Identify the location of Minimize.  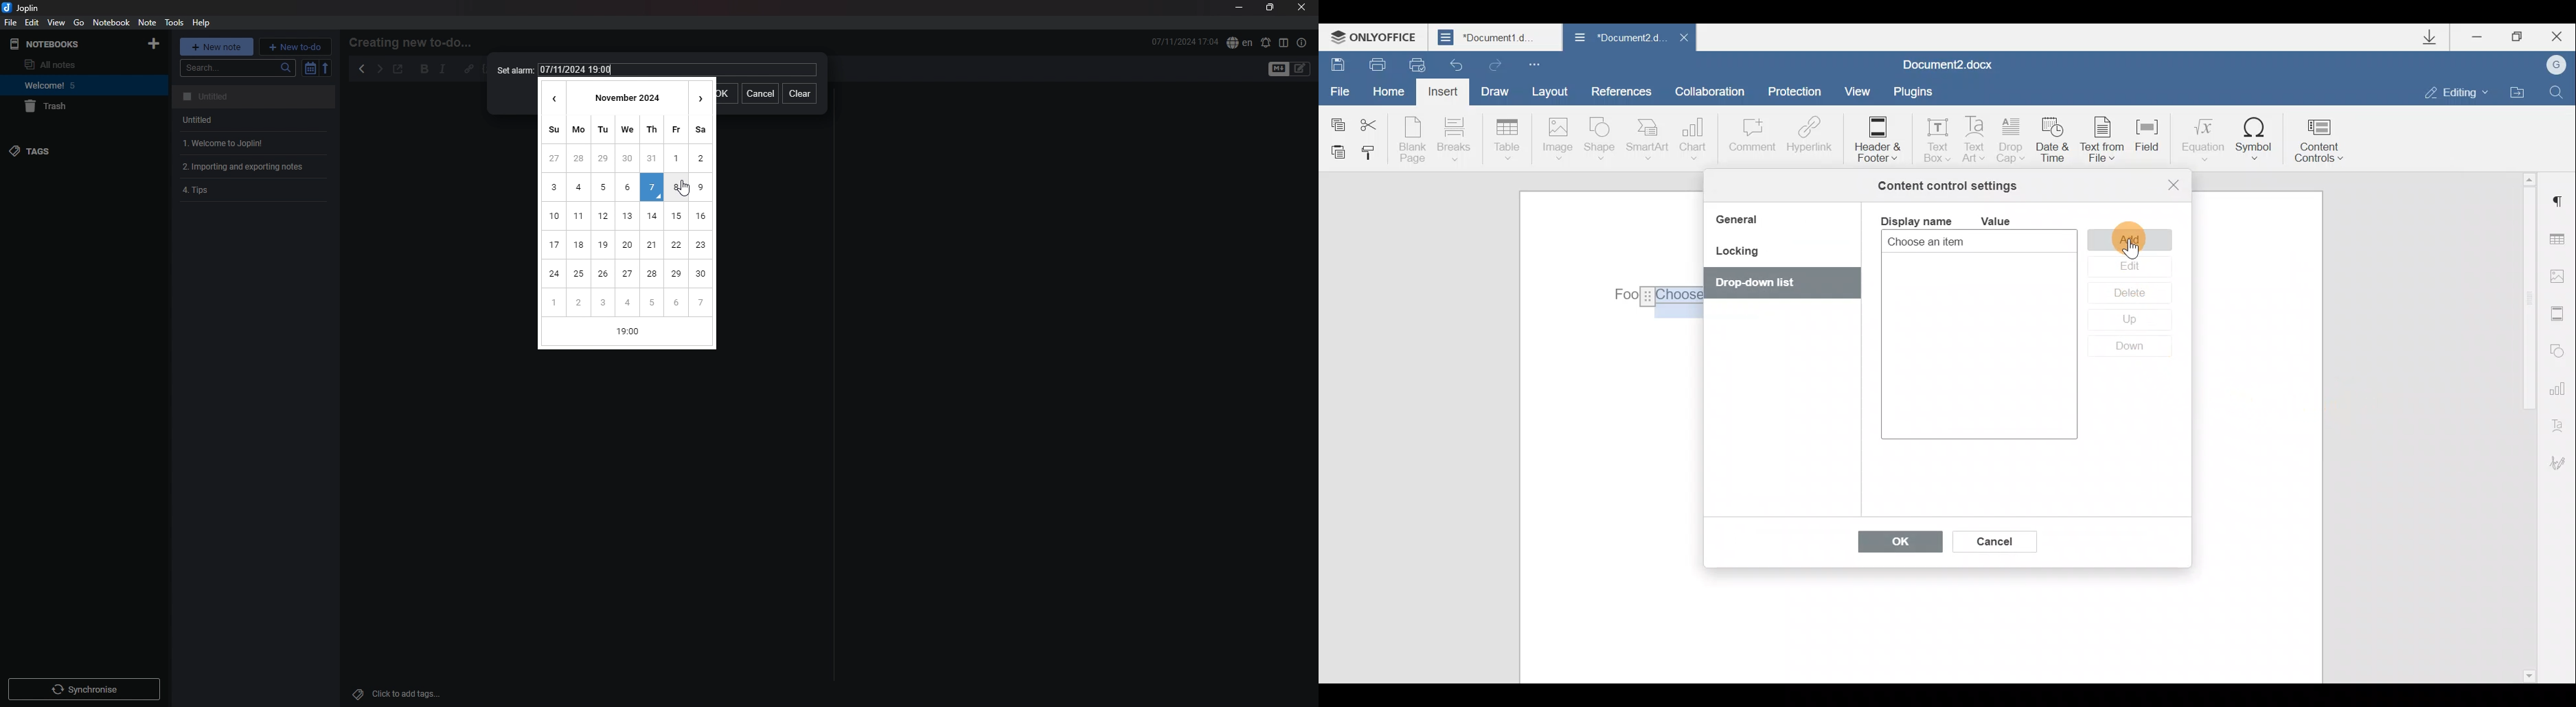
(2483, 39).